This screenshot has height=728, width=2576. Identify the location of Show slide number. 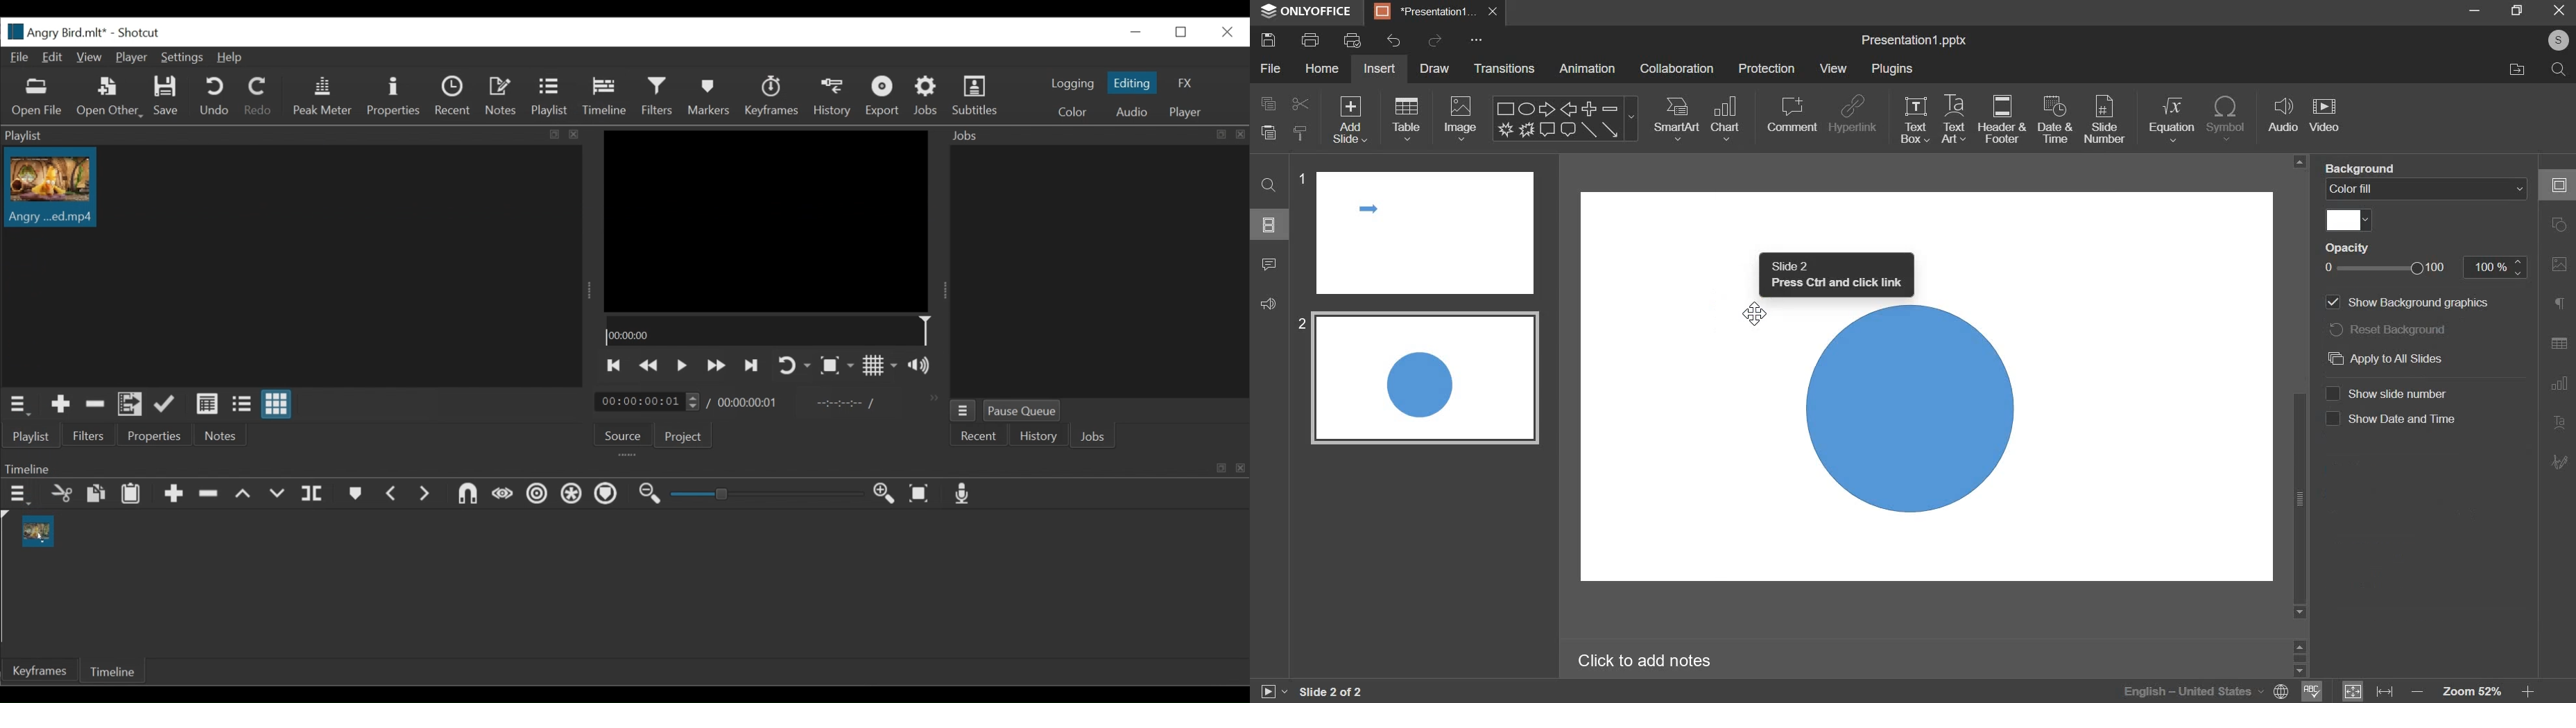
(2396, 394).